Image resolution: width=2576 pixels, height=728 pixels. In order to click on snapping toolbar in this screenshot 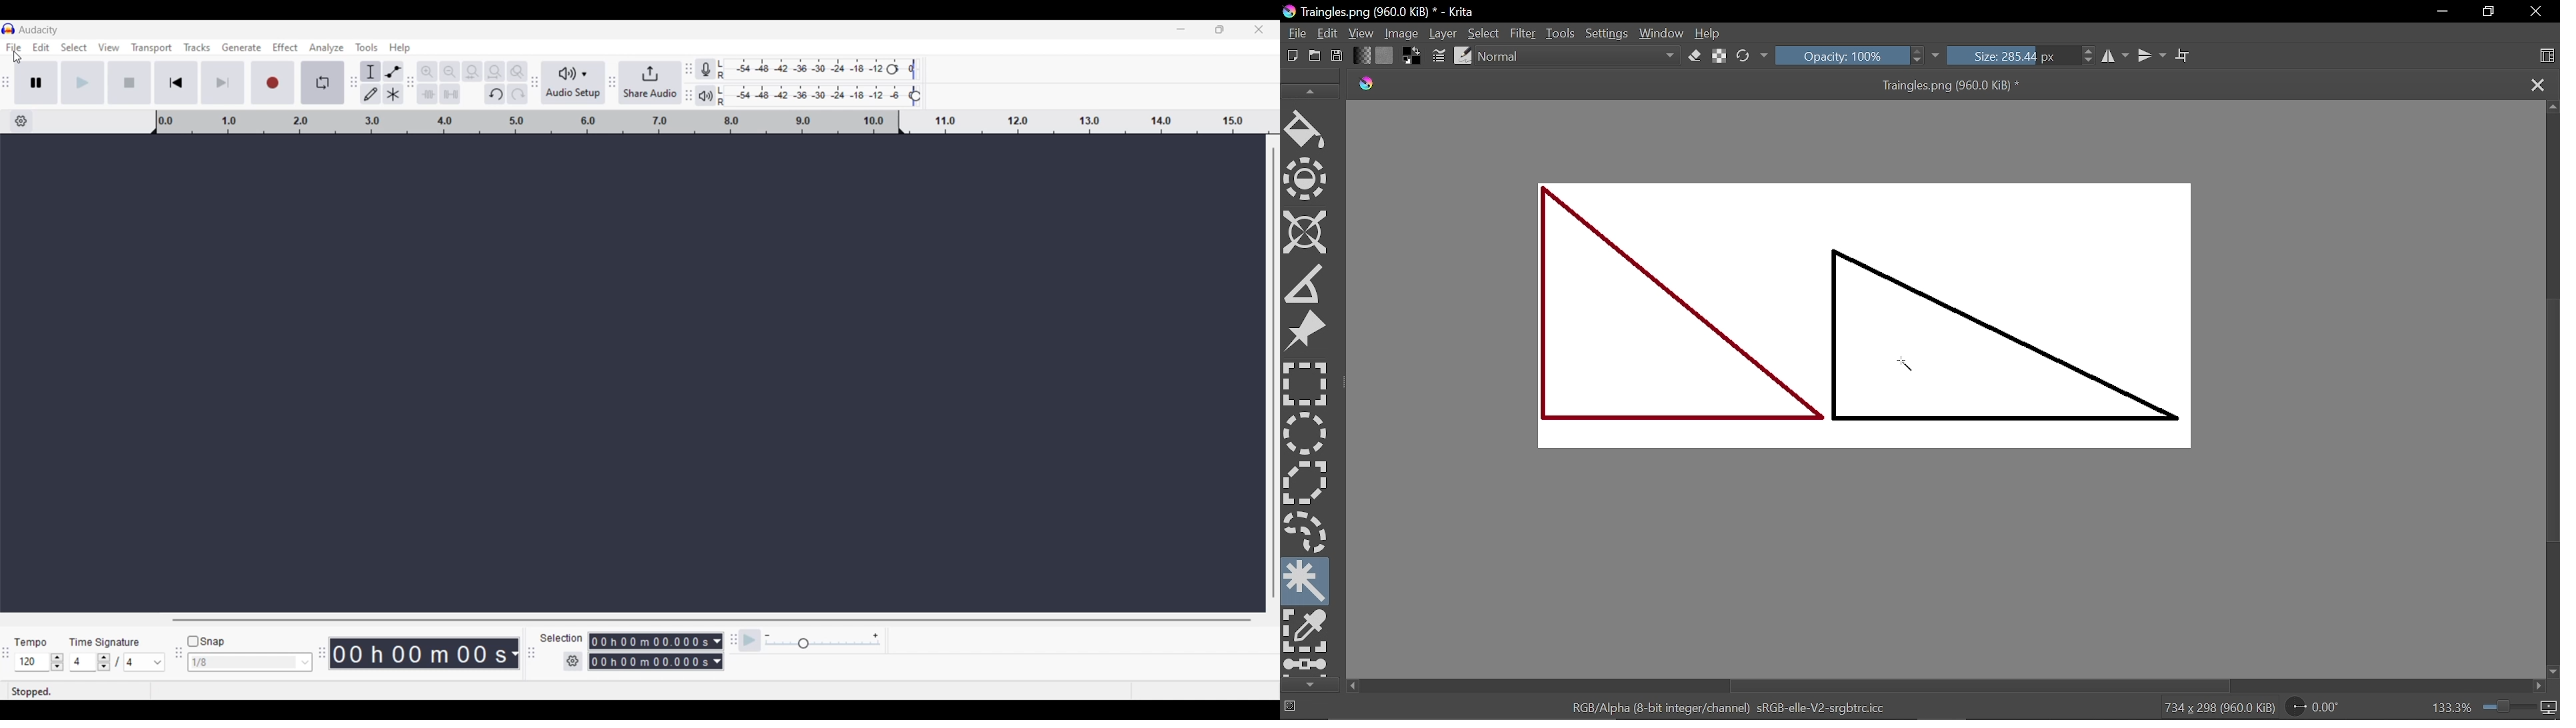, I will do `click(176, 661)`.